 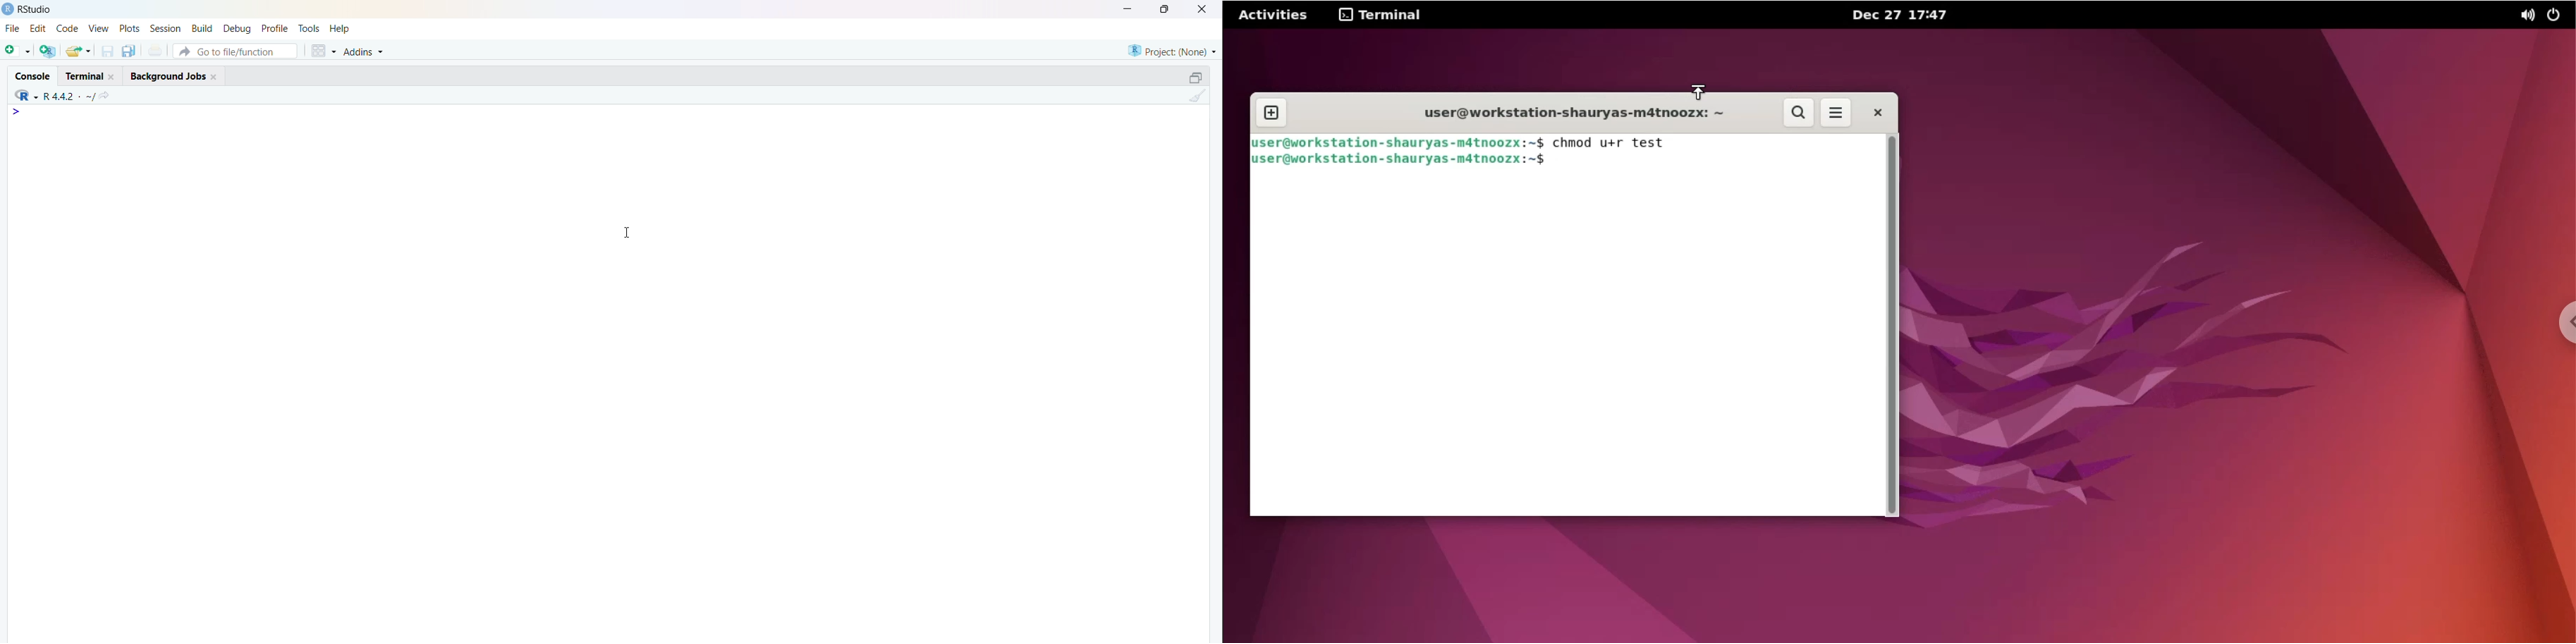 I want to click on open file, so click(x=19, y=50).